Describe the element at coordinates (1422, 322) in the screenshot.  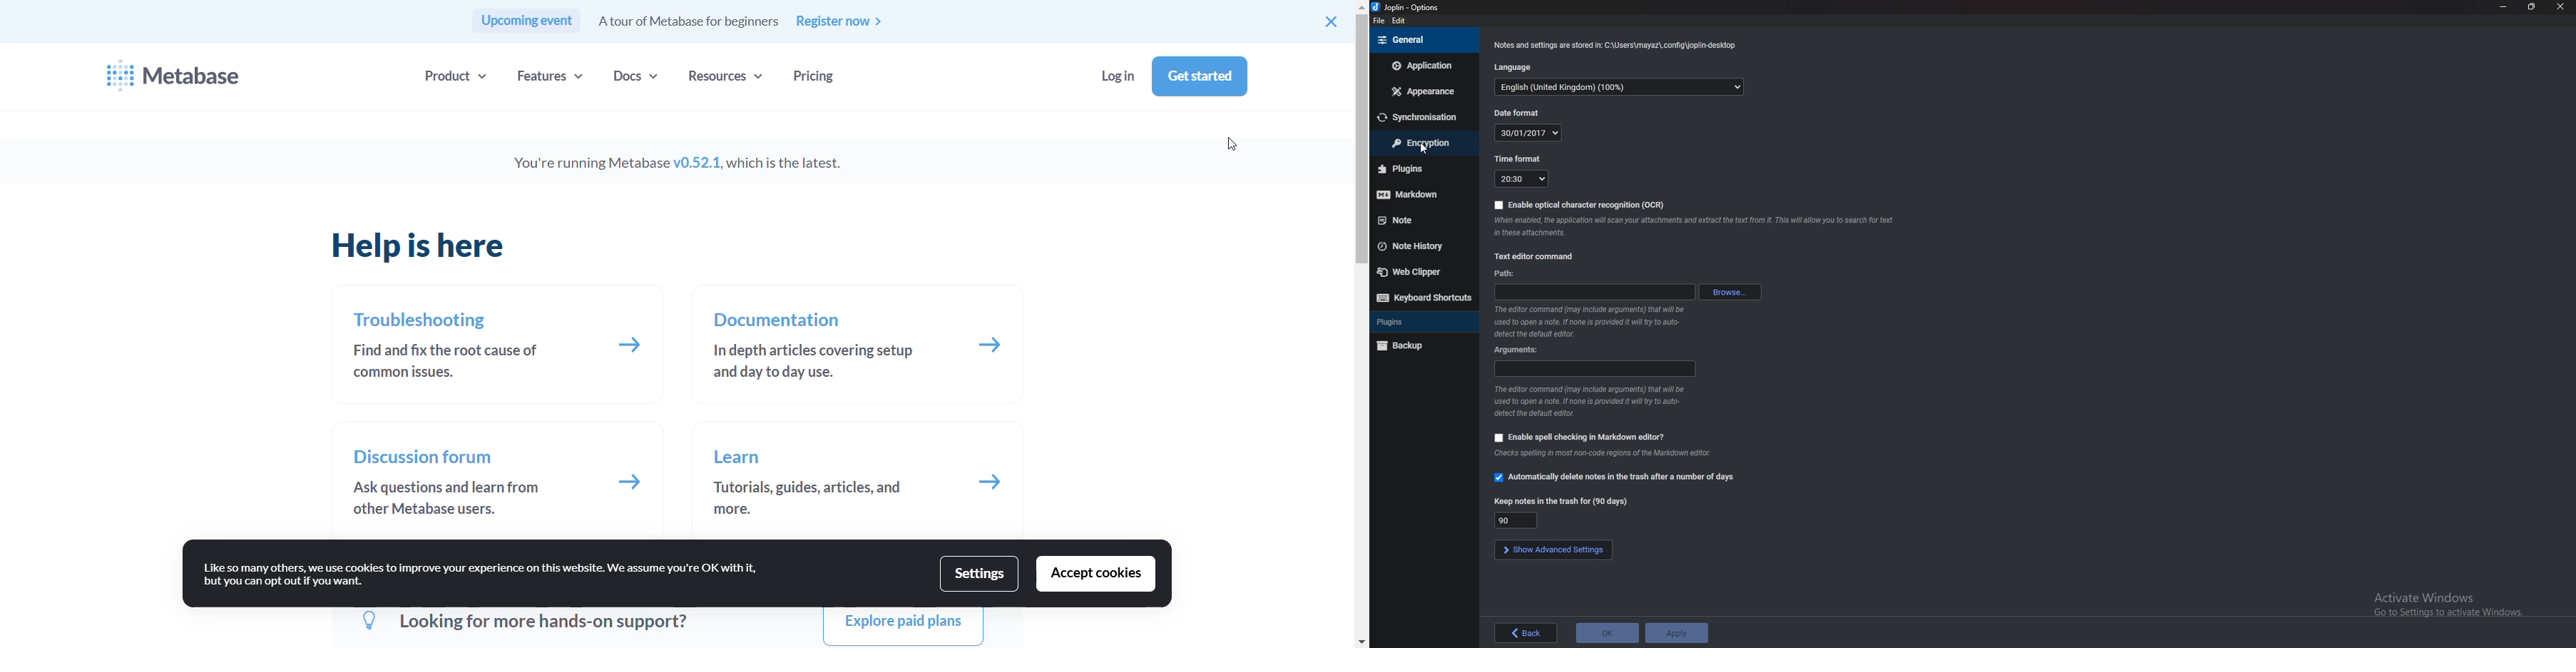
I see `plugins` at that location.